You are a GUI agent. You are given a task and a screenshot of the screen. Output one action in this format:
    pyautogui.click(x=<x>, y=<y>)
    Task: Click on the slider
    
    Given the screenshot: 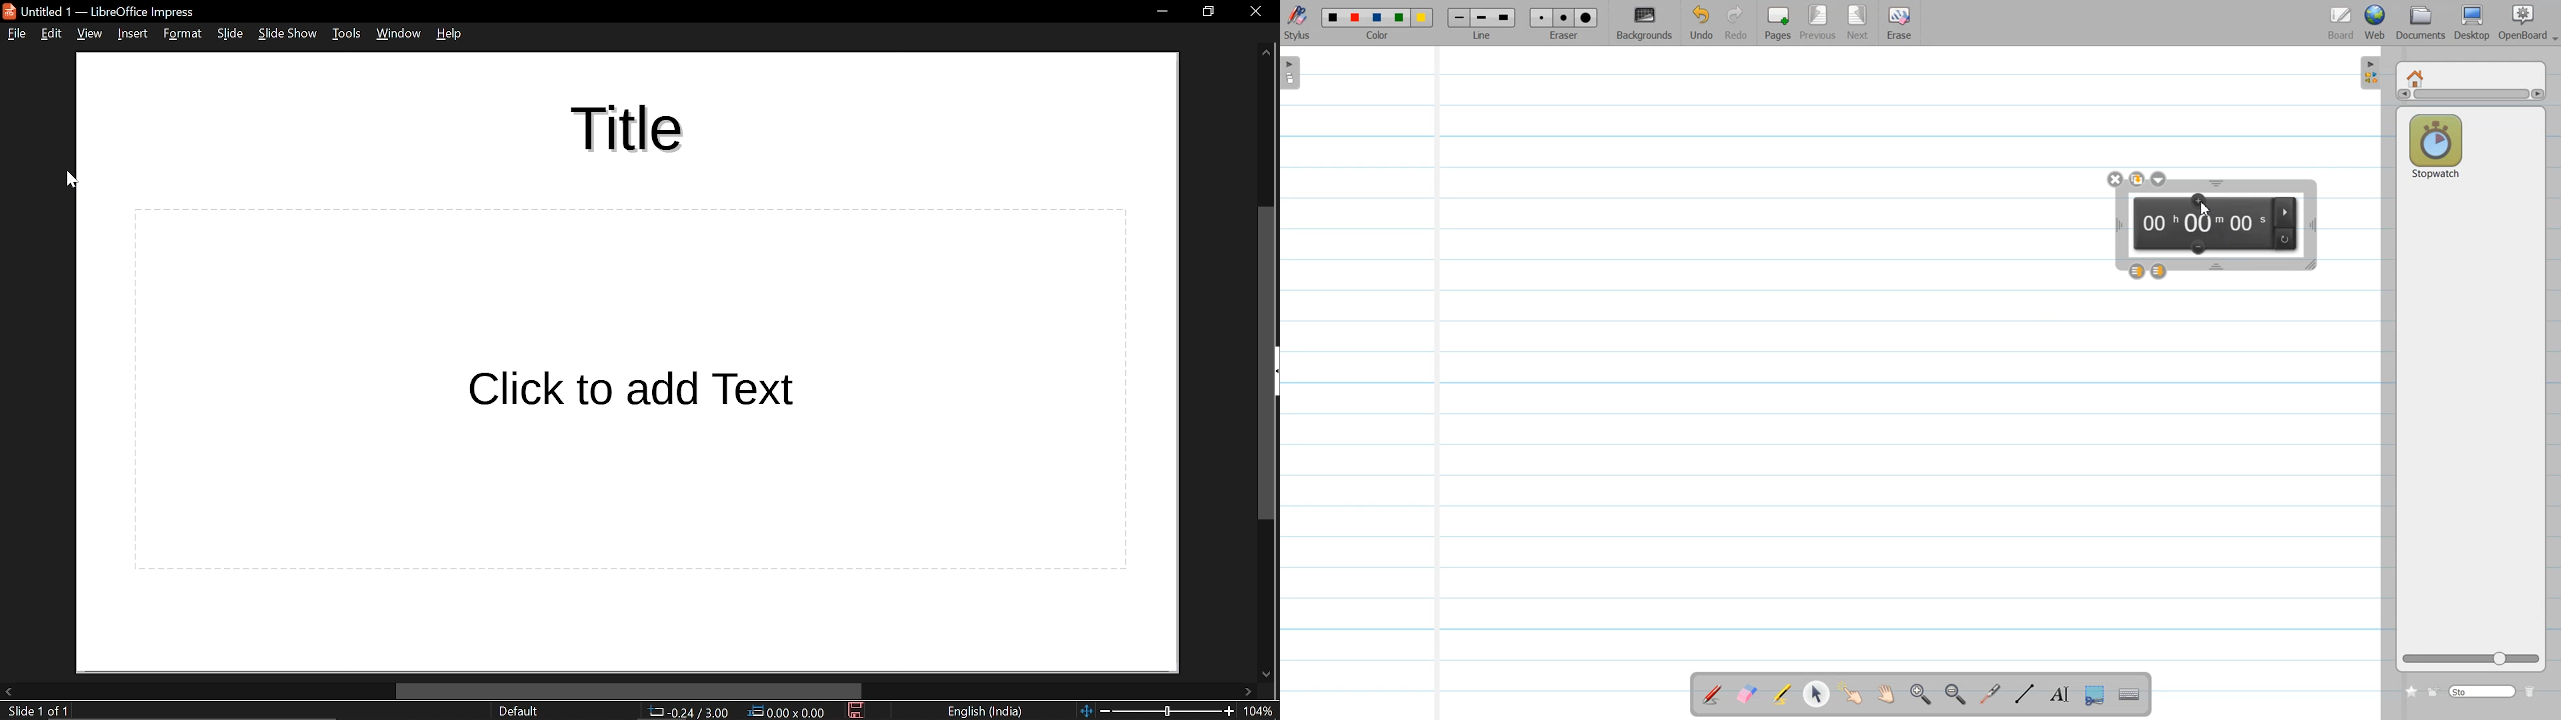 What is the action you would take?
    pyautogui.click(x=1167, y=709)
    